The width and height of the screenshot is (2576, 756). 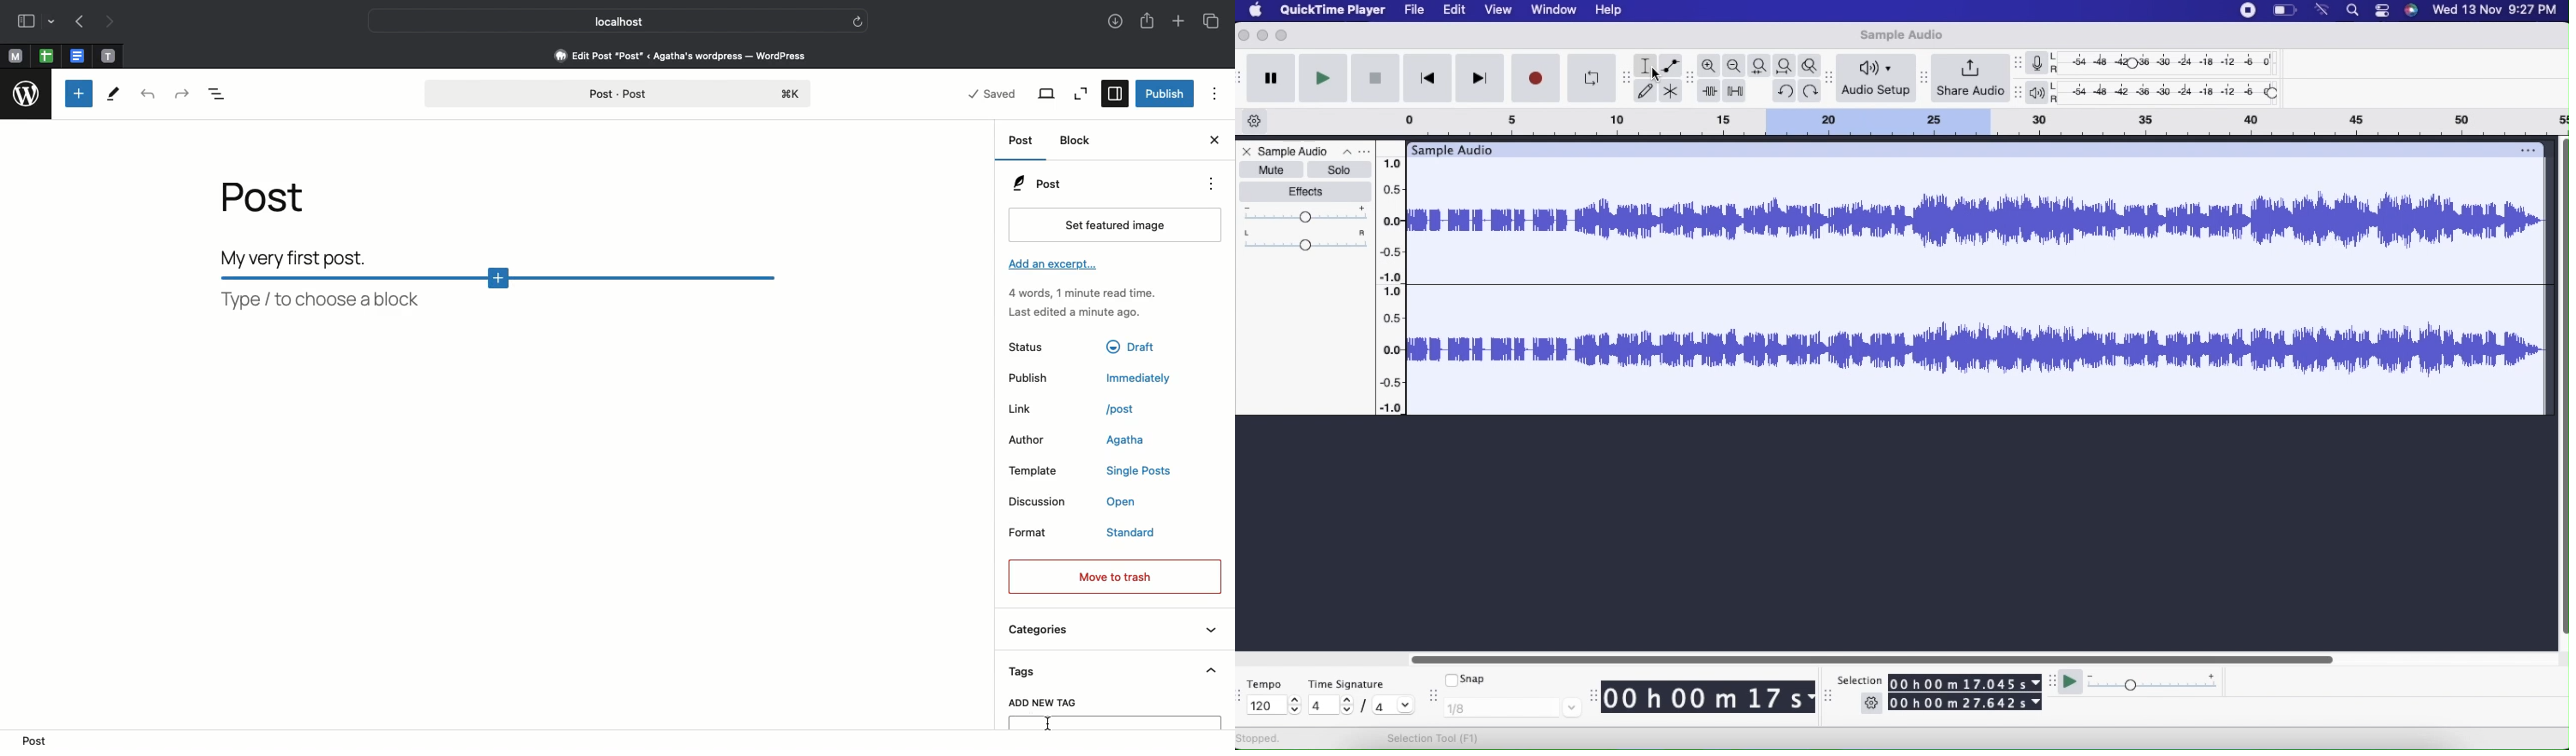 I want to click on Post, so click(x=1098, y=184).